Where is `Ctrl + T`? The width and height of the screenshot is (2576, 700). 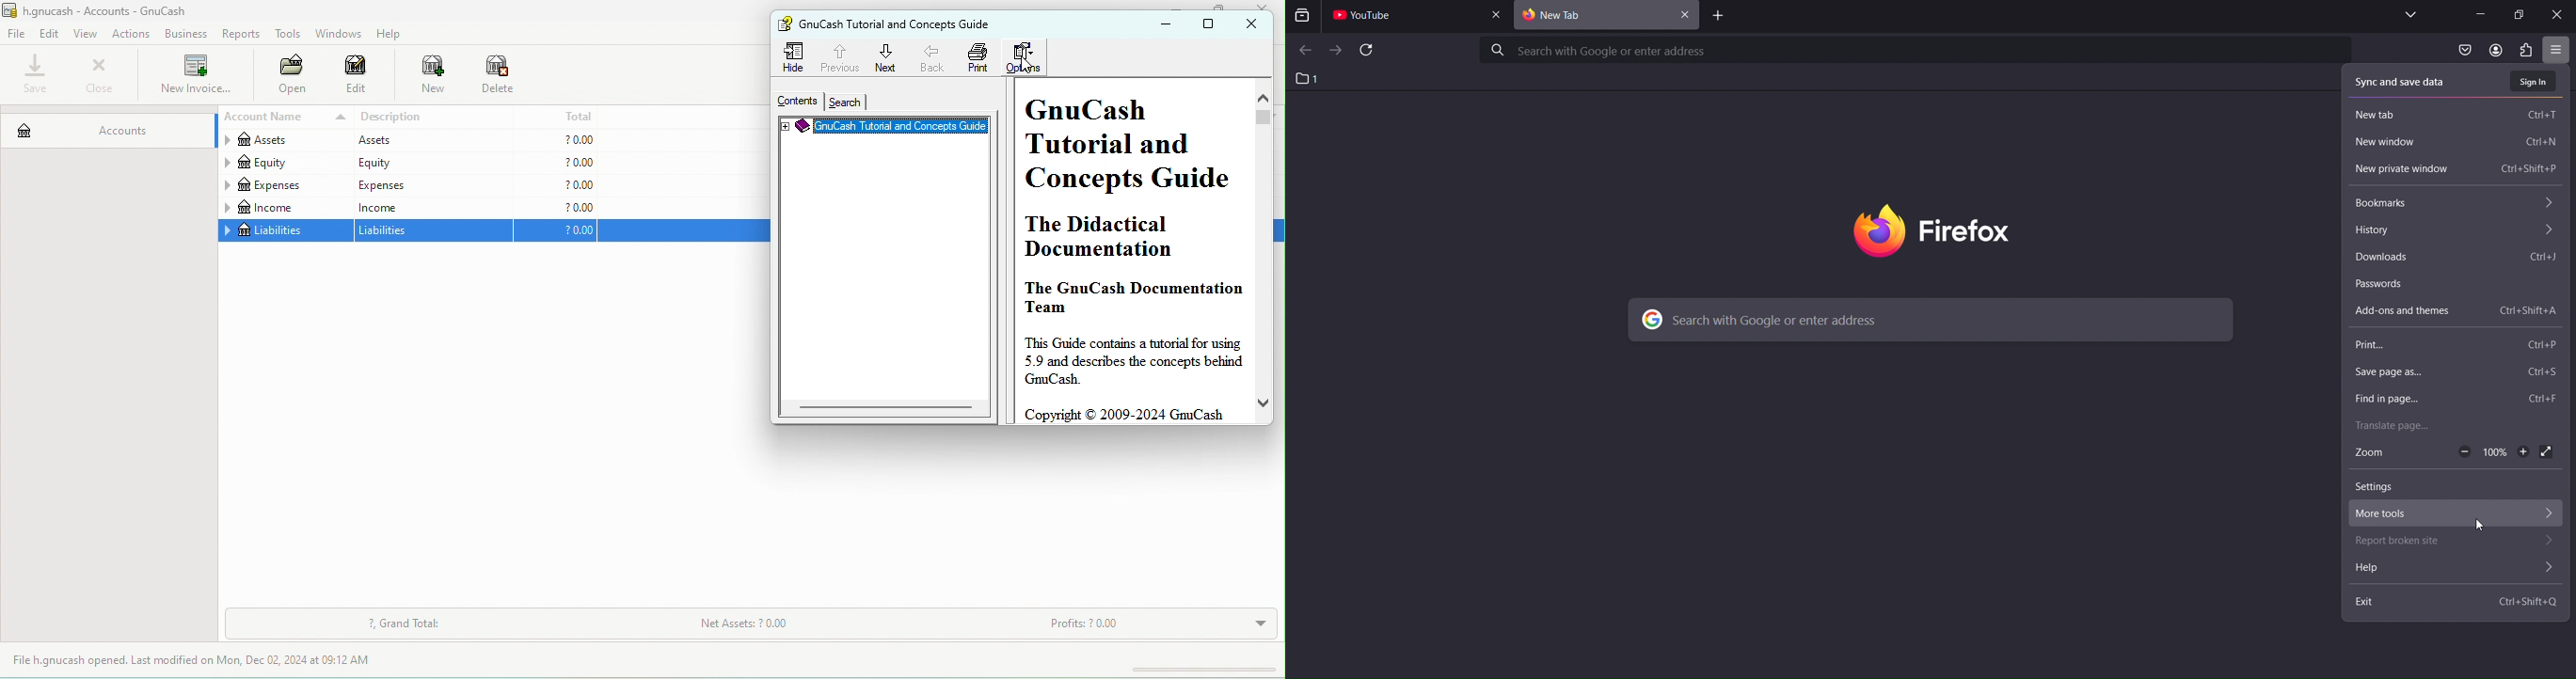
Ctrl + T is located at coordinates (2541, 114).